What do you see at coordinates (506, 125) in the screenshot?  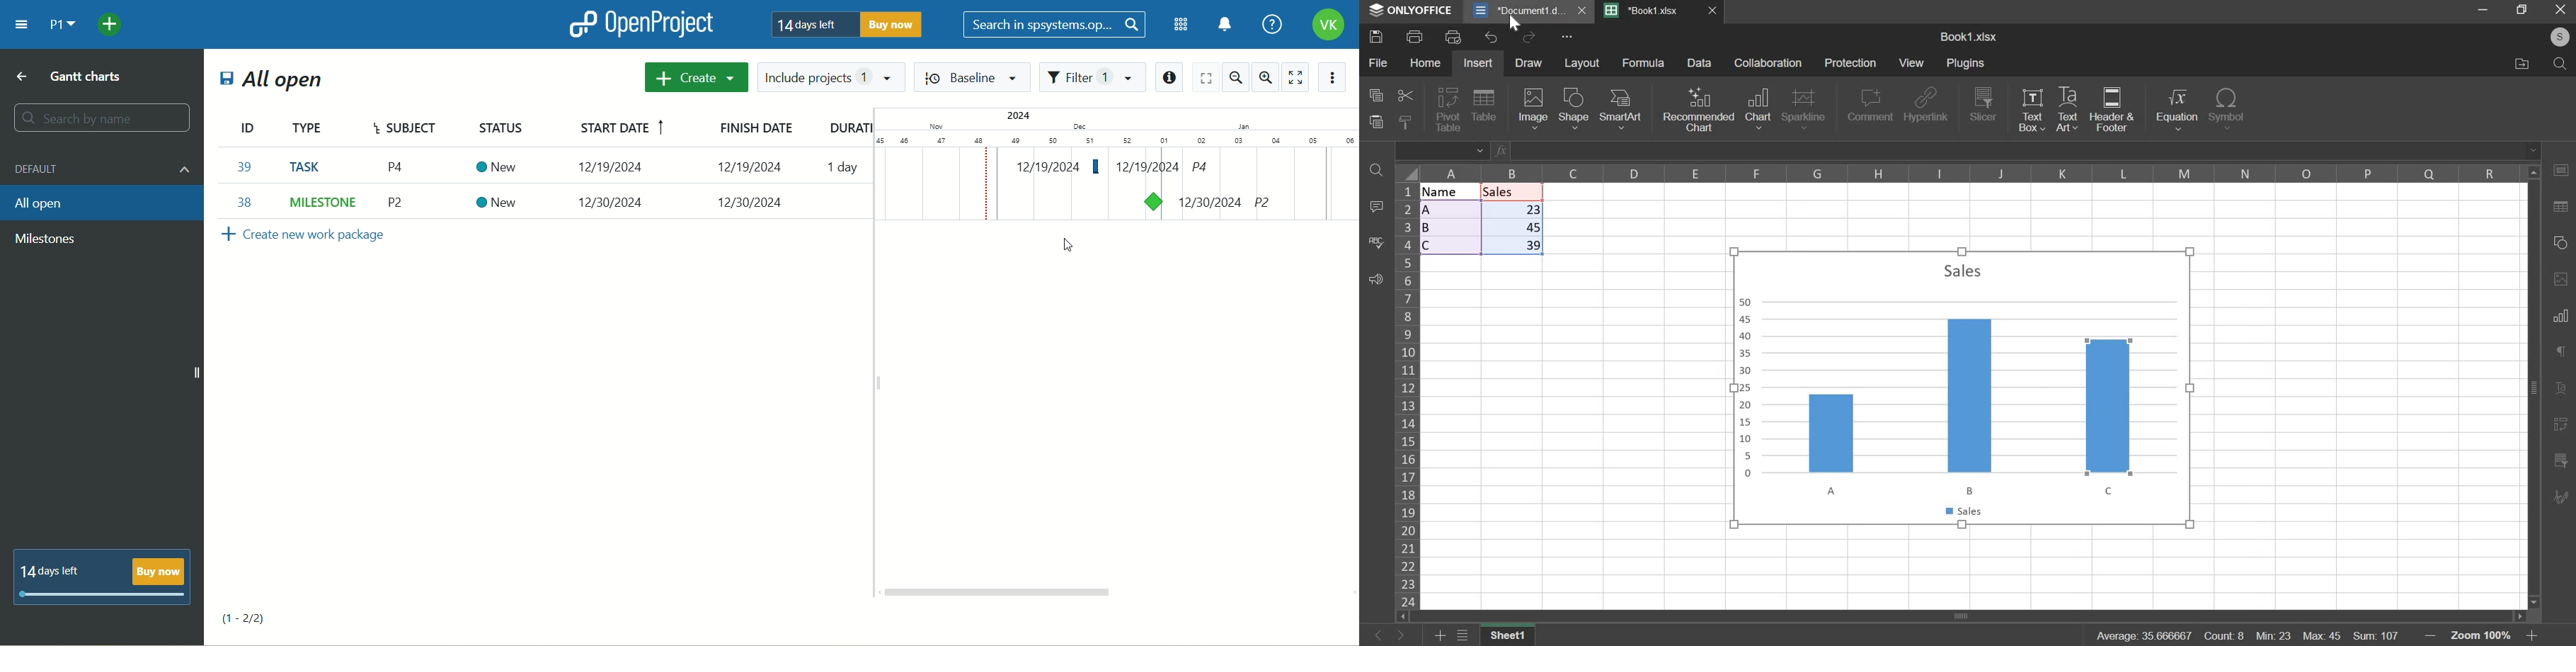 I see `status` at bounding box center [506, 125].